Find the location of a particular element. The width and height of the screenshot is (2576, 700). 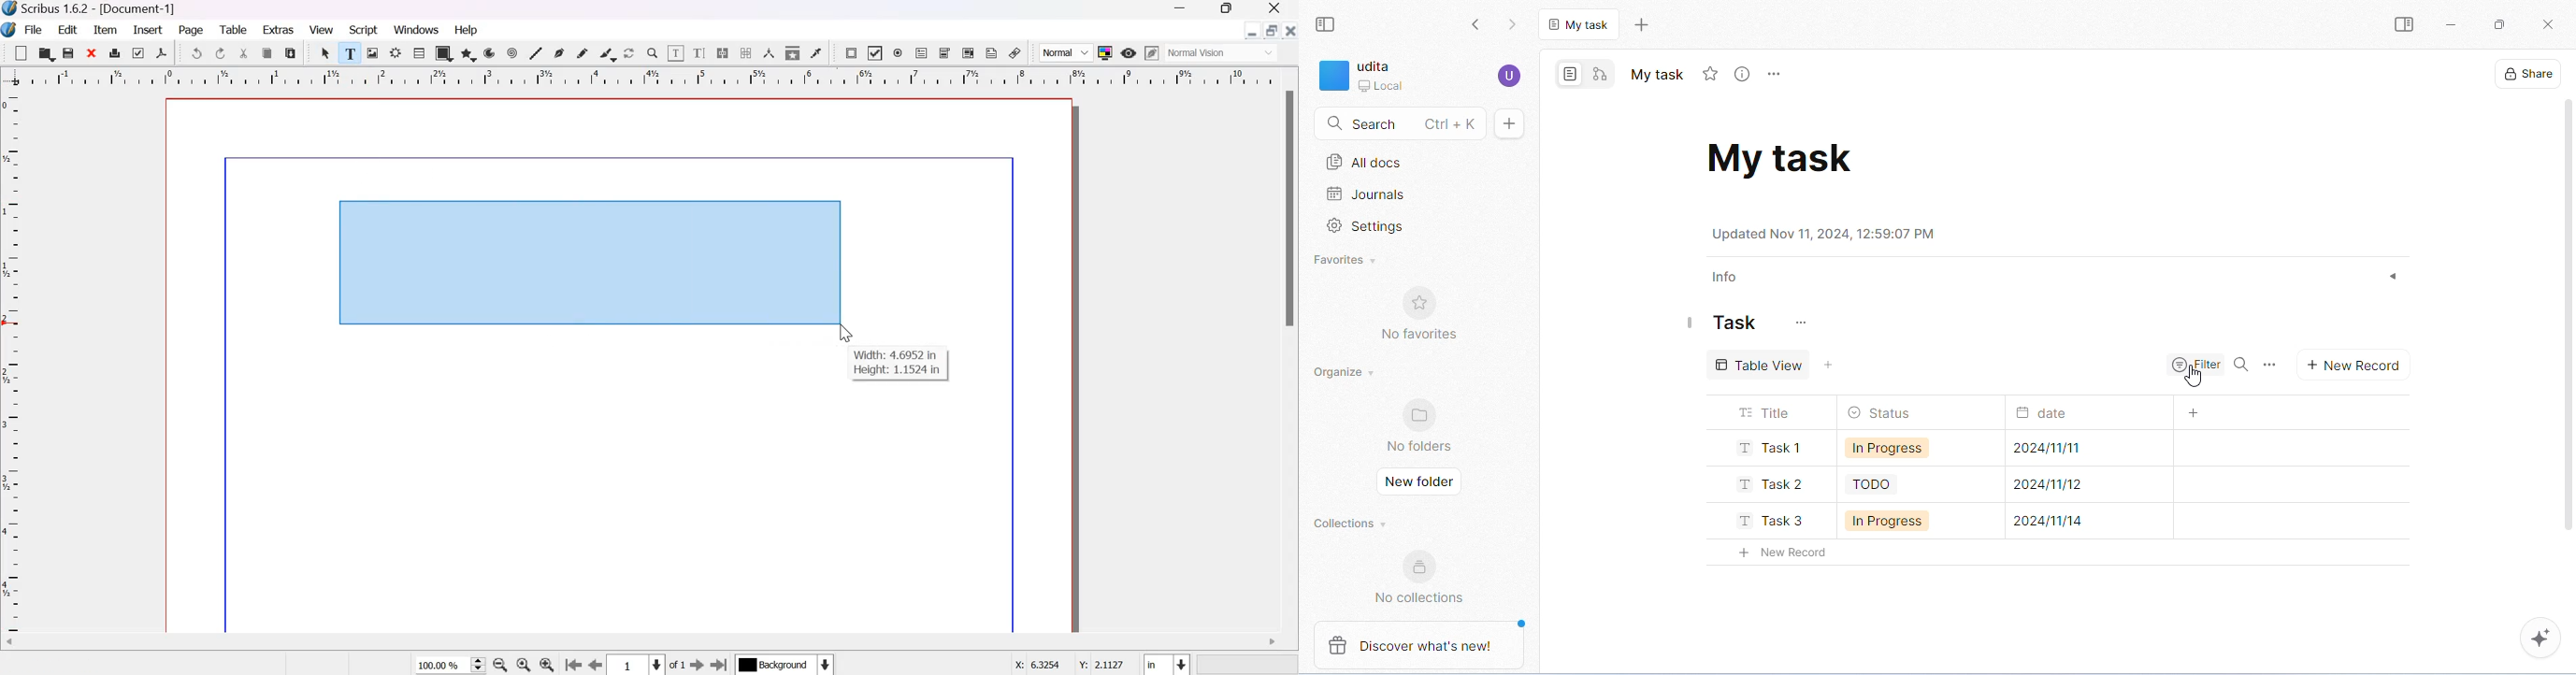

Go to the next page is located at coordinates (697, 665).